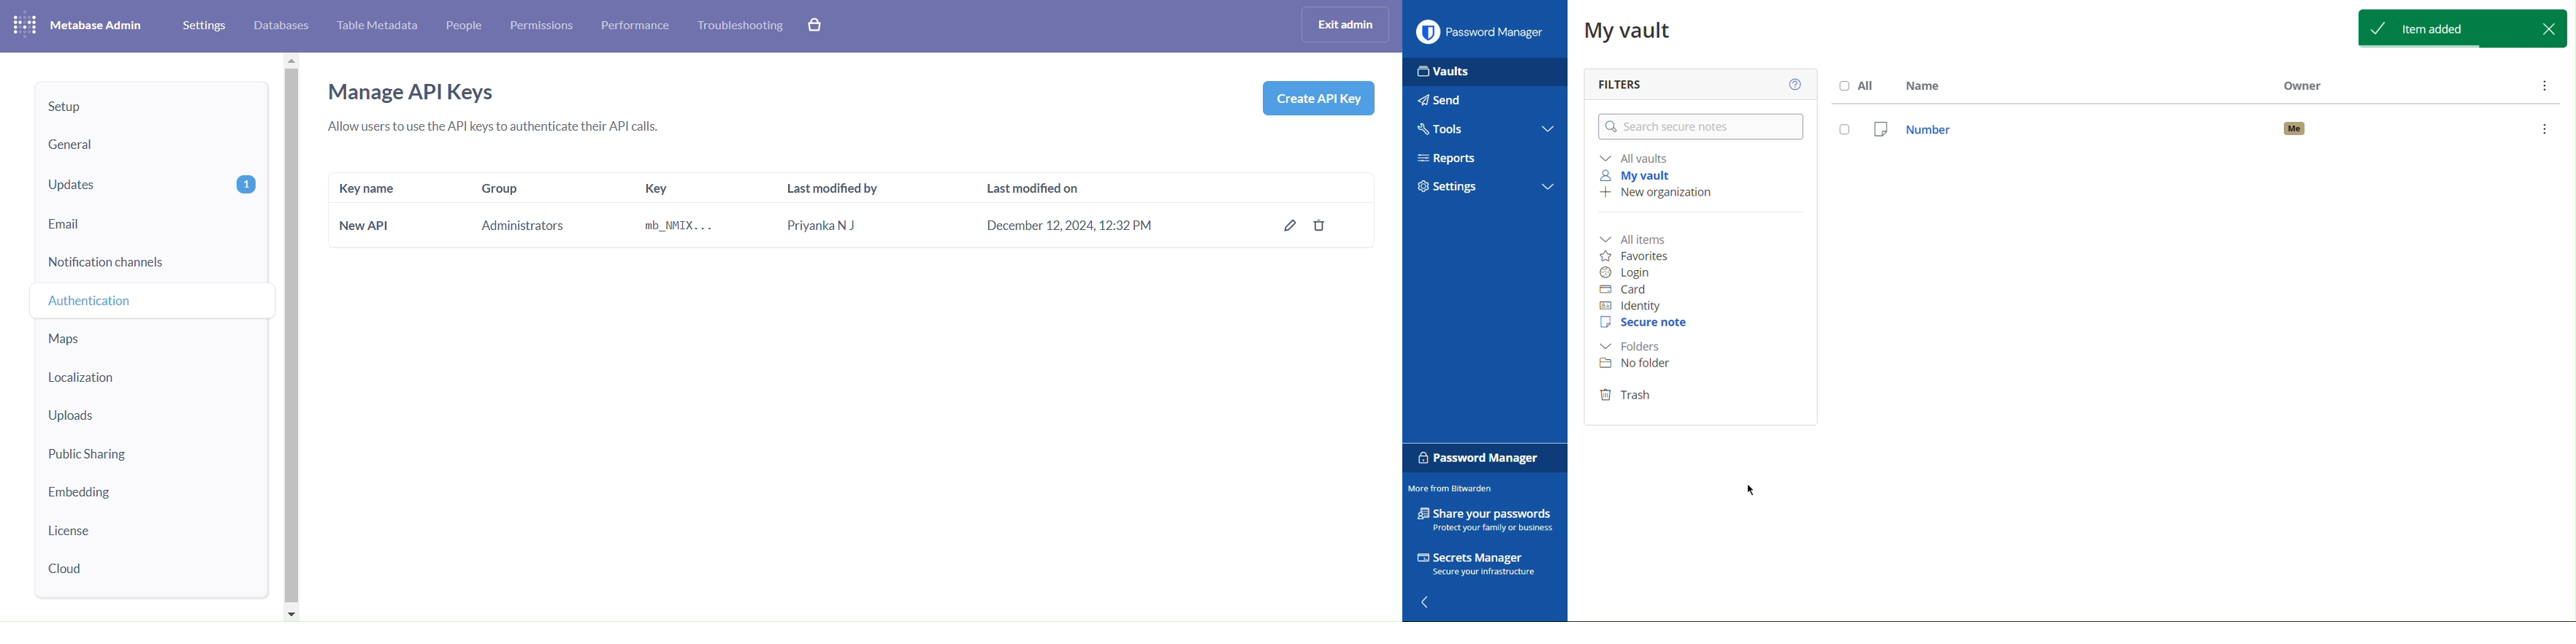  I want to click on My vault, so click(1640, 177).